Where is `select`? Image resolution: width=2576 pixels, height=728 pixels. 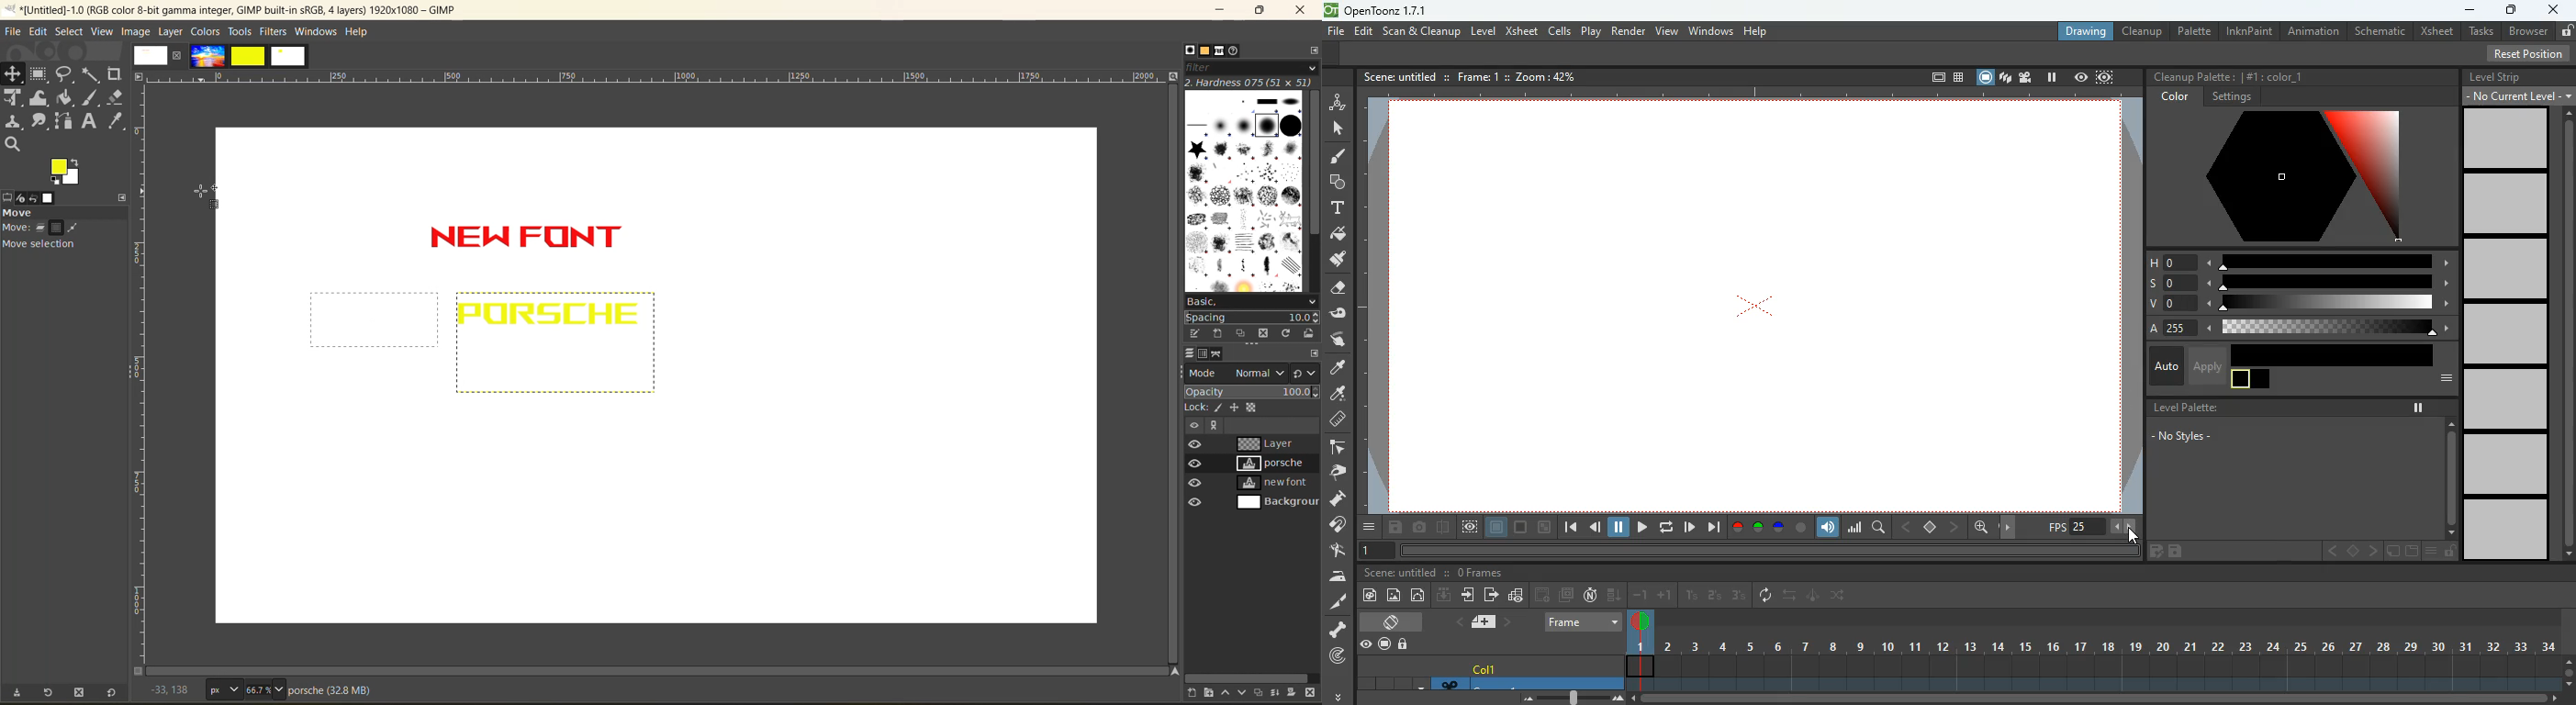 select is located at coordinates (68, 34).